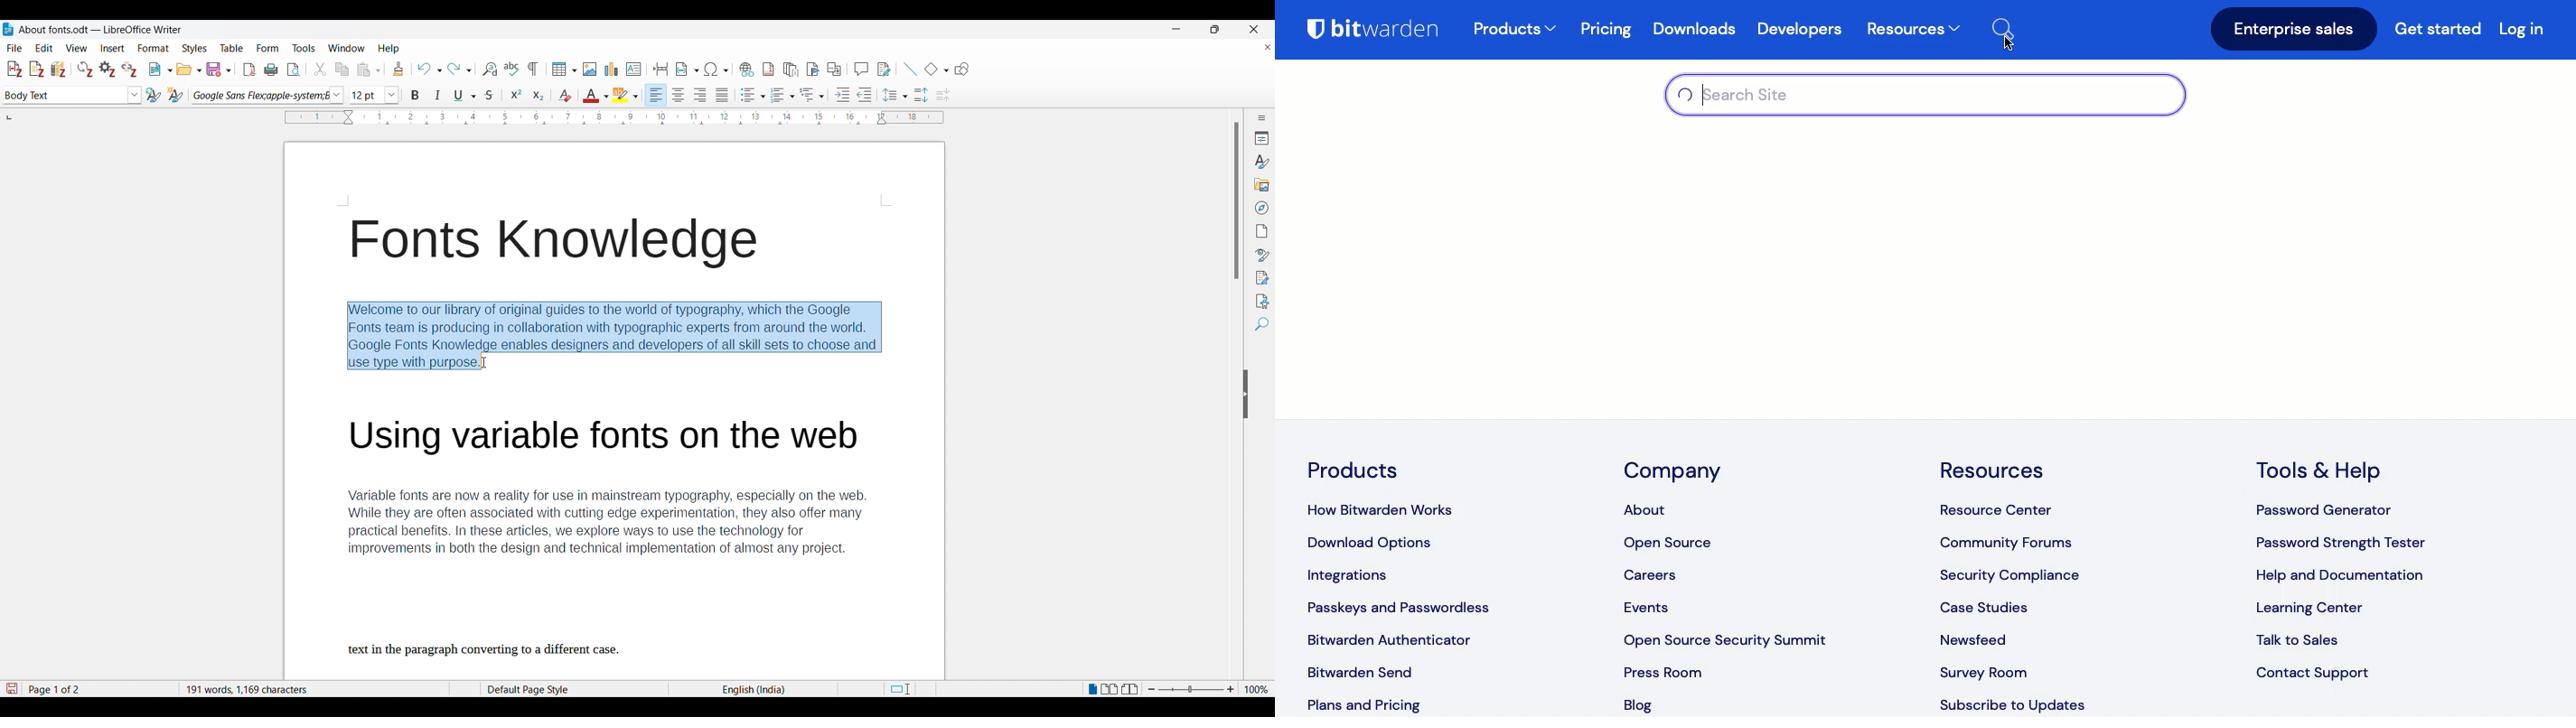 The image size is (2576, 728). Describe the element at coordinates (516, 94) in the screenshot. I see `Superscript` at that location.